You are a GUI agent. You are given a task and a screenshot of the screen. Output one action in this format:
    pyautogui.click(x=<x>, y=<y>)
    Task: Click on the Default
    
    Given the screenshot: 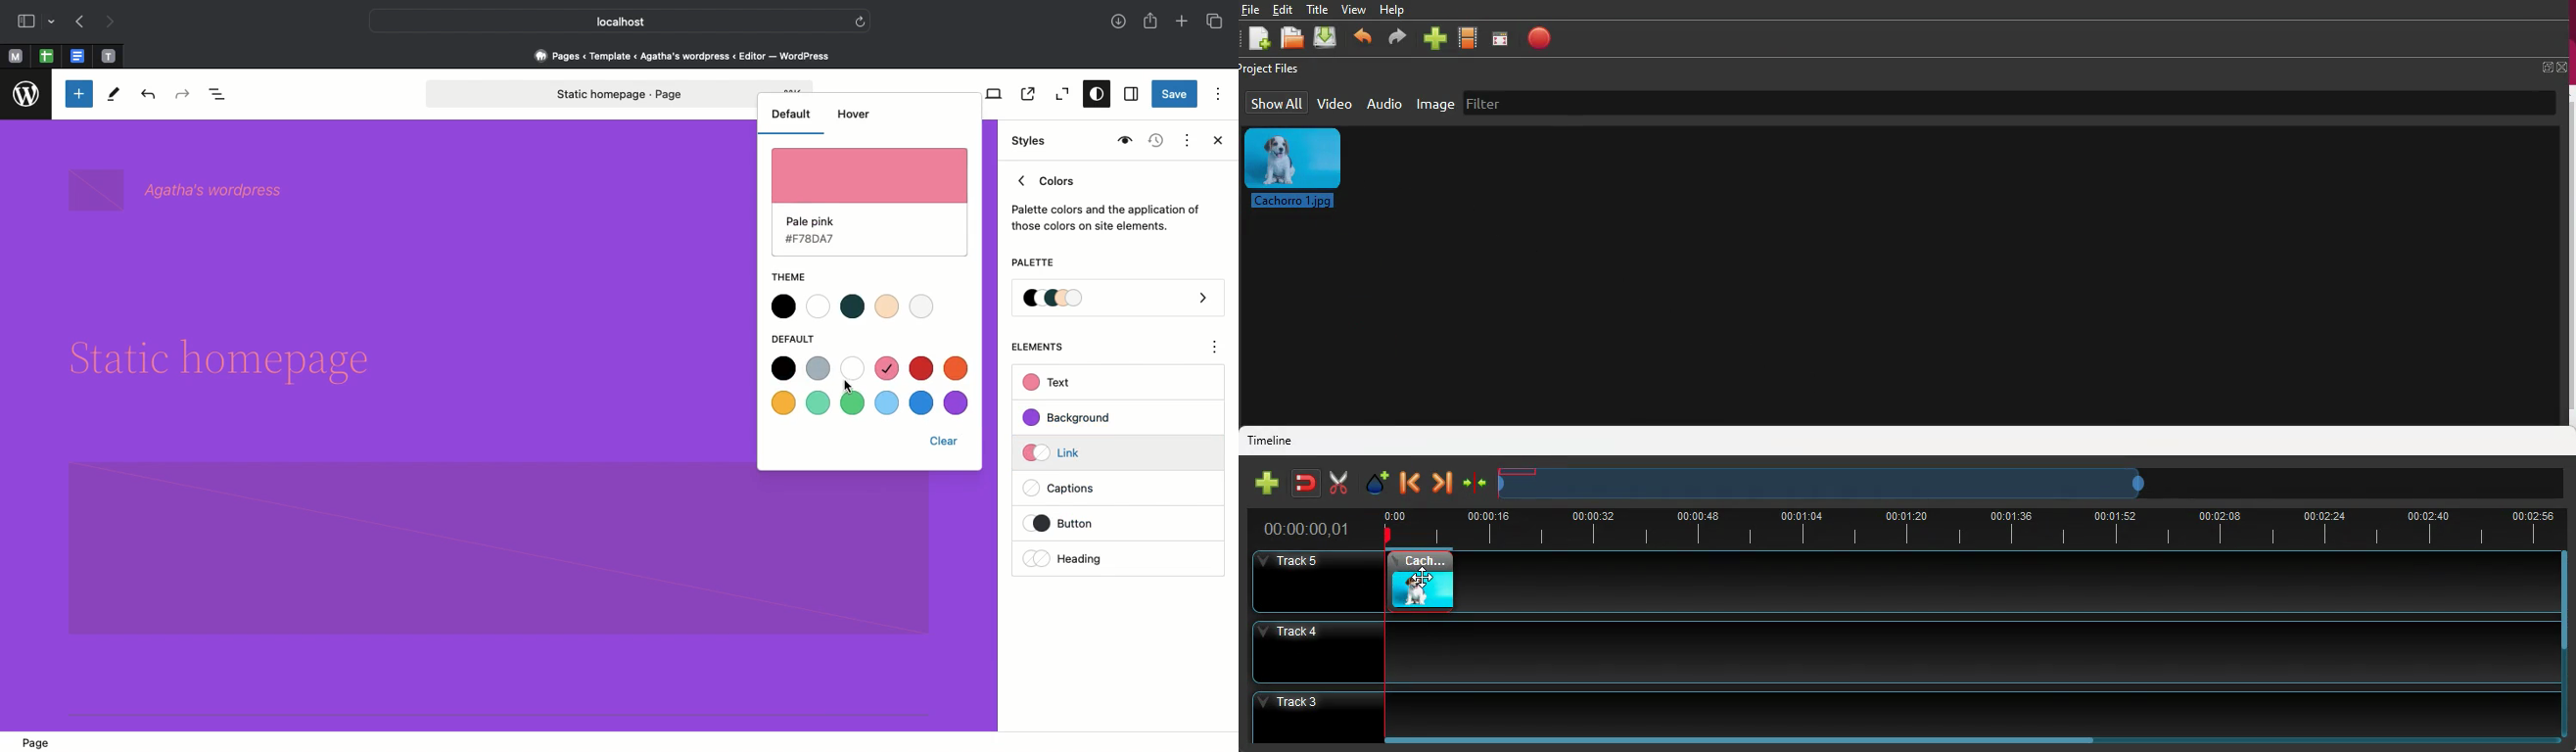 What is the action you would take?
    pyautogui.click(x=798, y=338)
    